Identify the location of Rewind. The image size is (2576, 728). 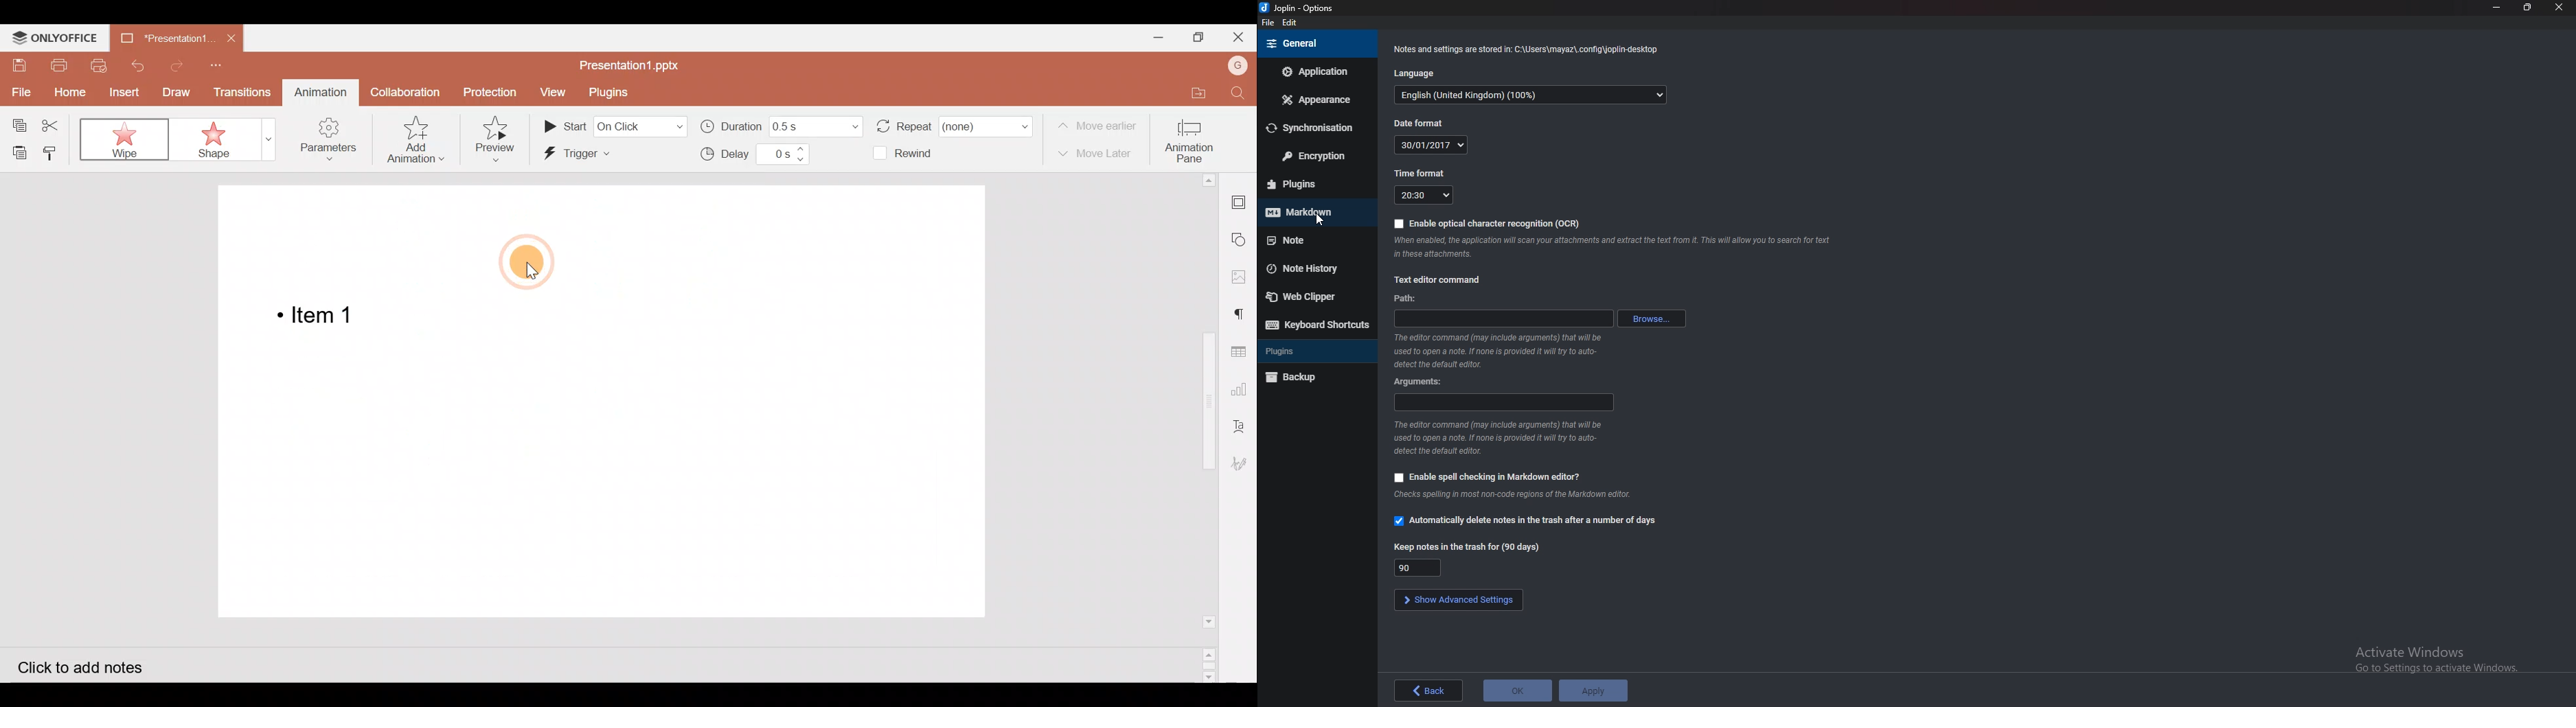
(907, 154).